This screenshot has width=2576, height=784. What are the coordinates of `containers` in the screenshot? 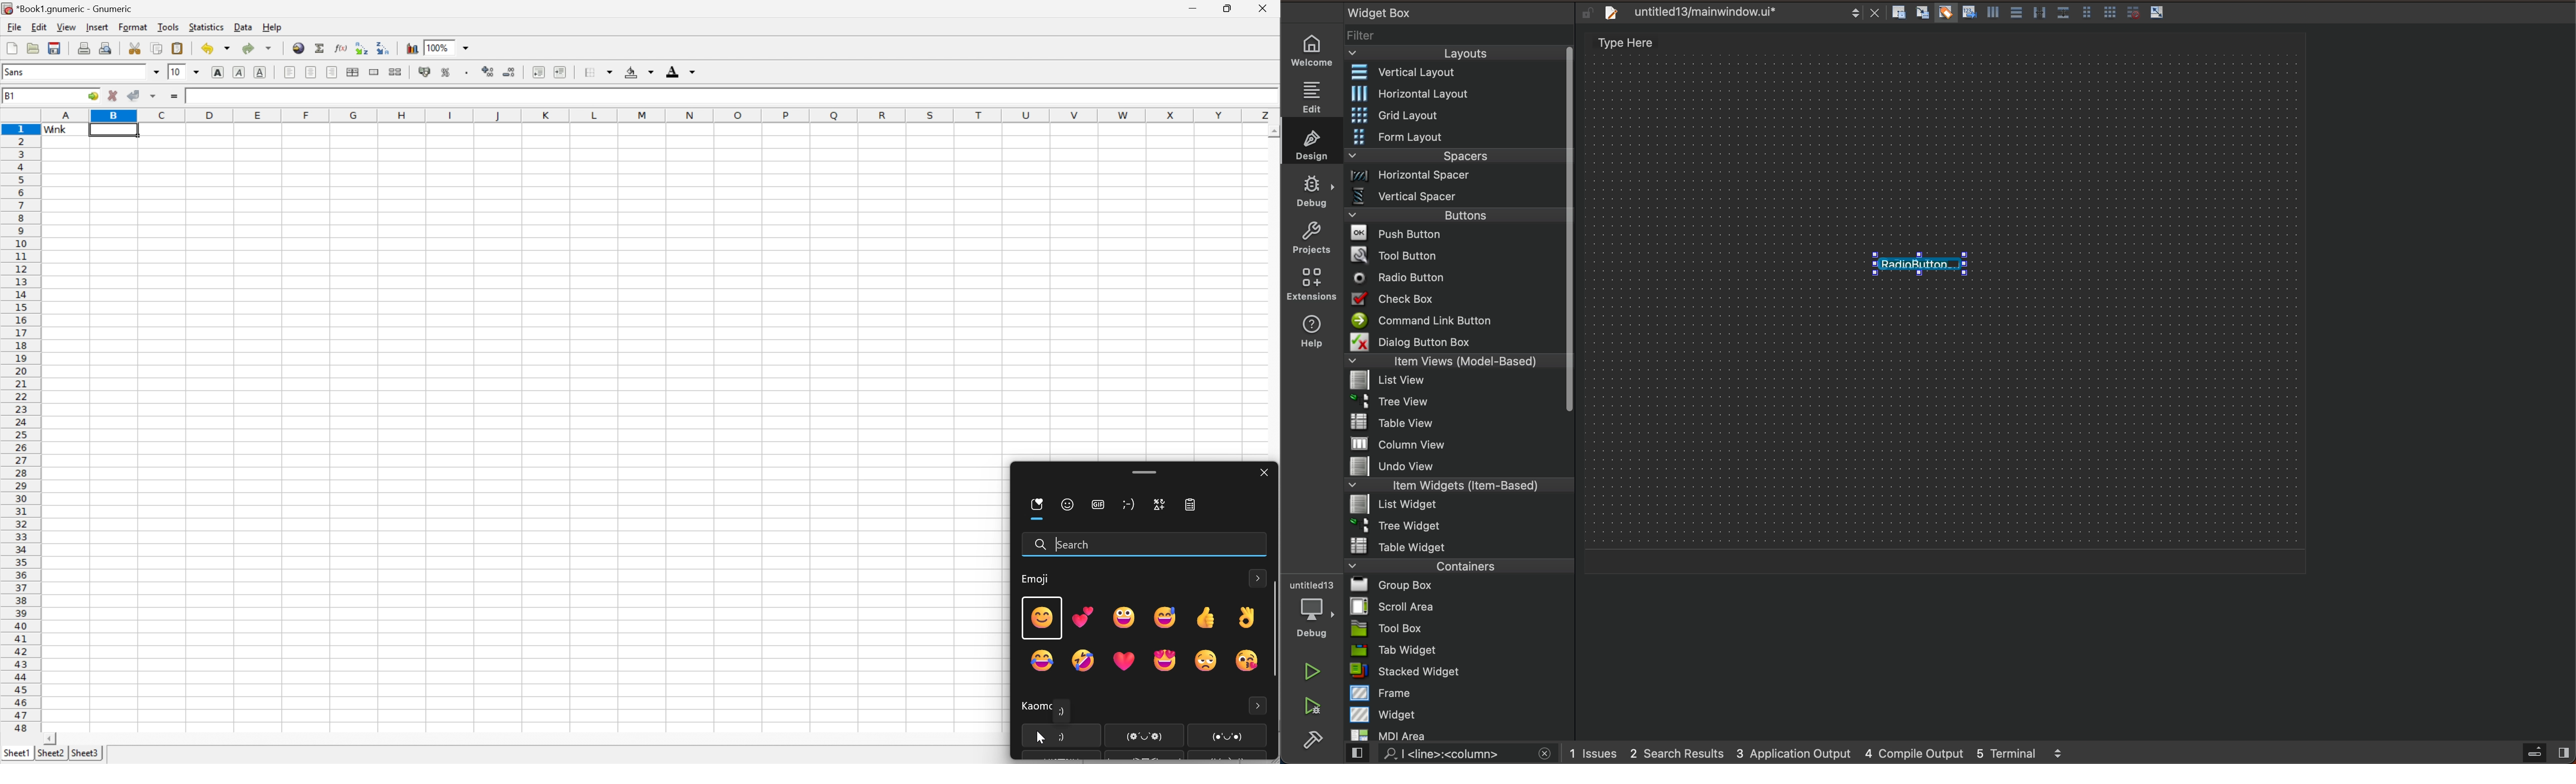 It's located at (1456, 566).